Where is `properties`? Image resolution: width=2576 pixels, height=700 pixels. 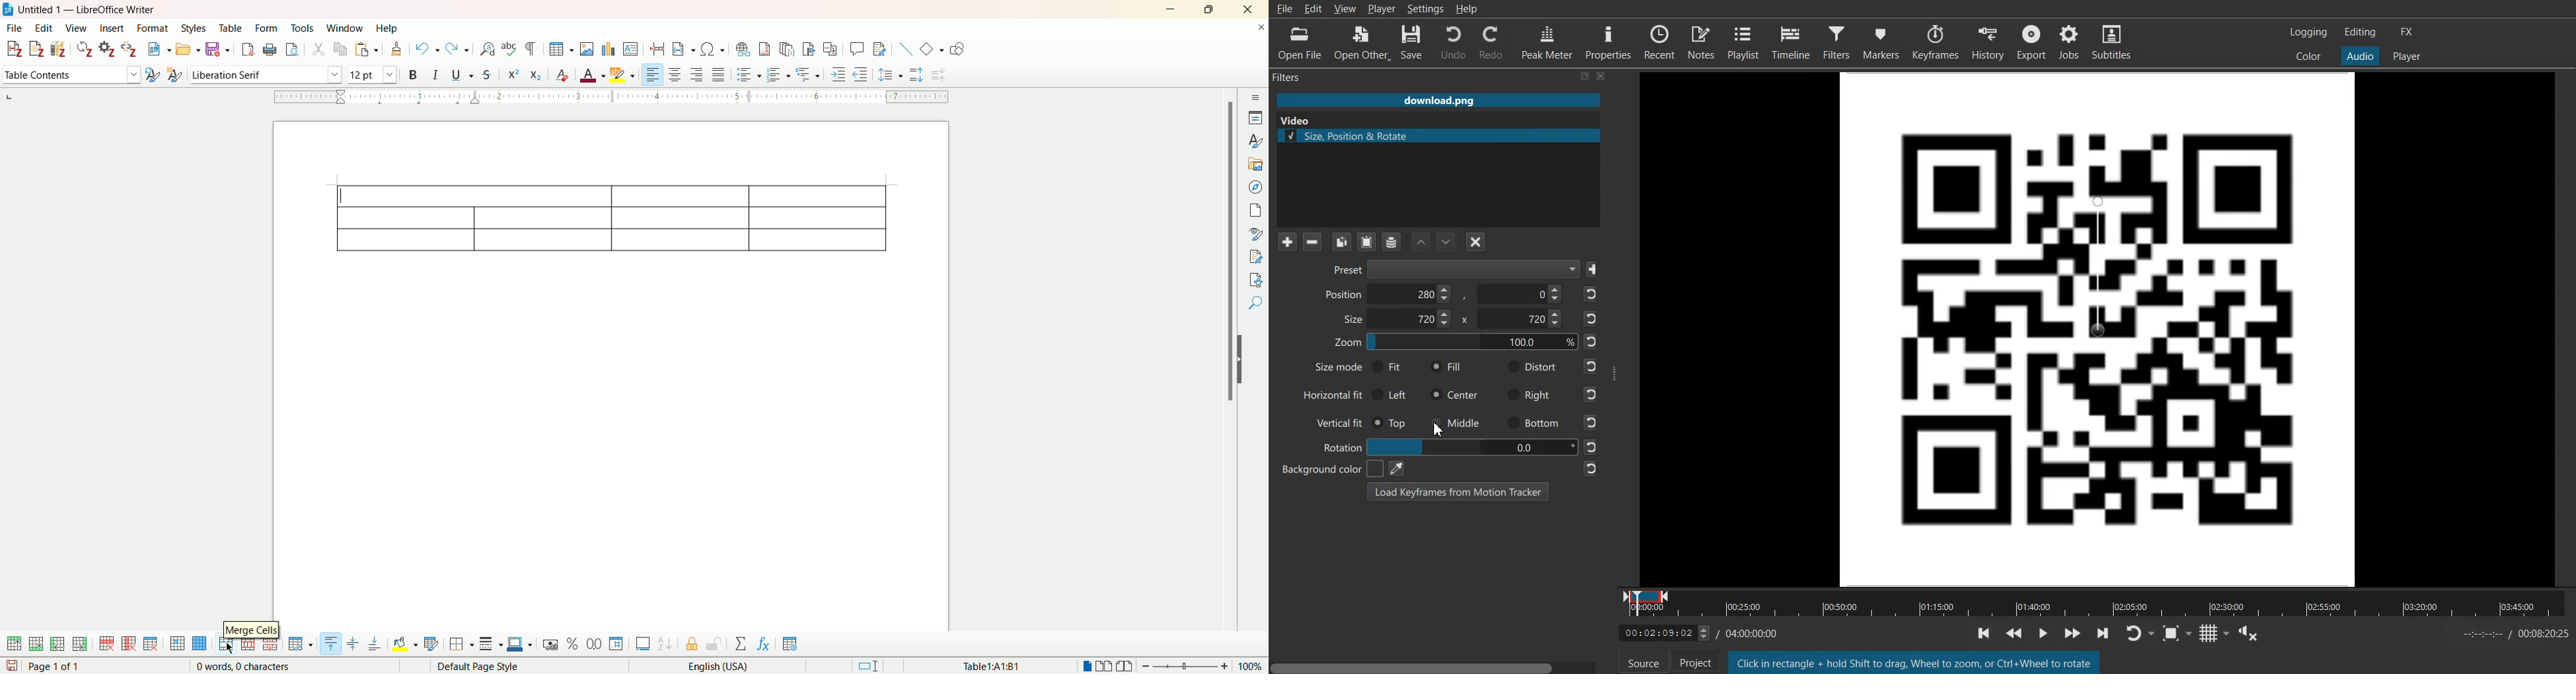
properties is located at coordinates (1255, 119).